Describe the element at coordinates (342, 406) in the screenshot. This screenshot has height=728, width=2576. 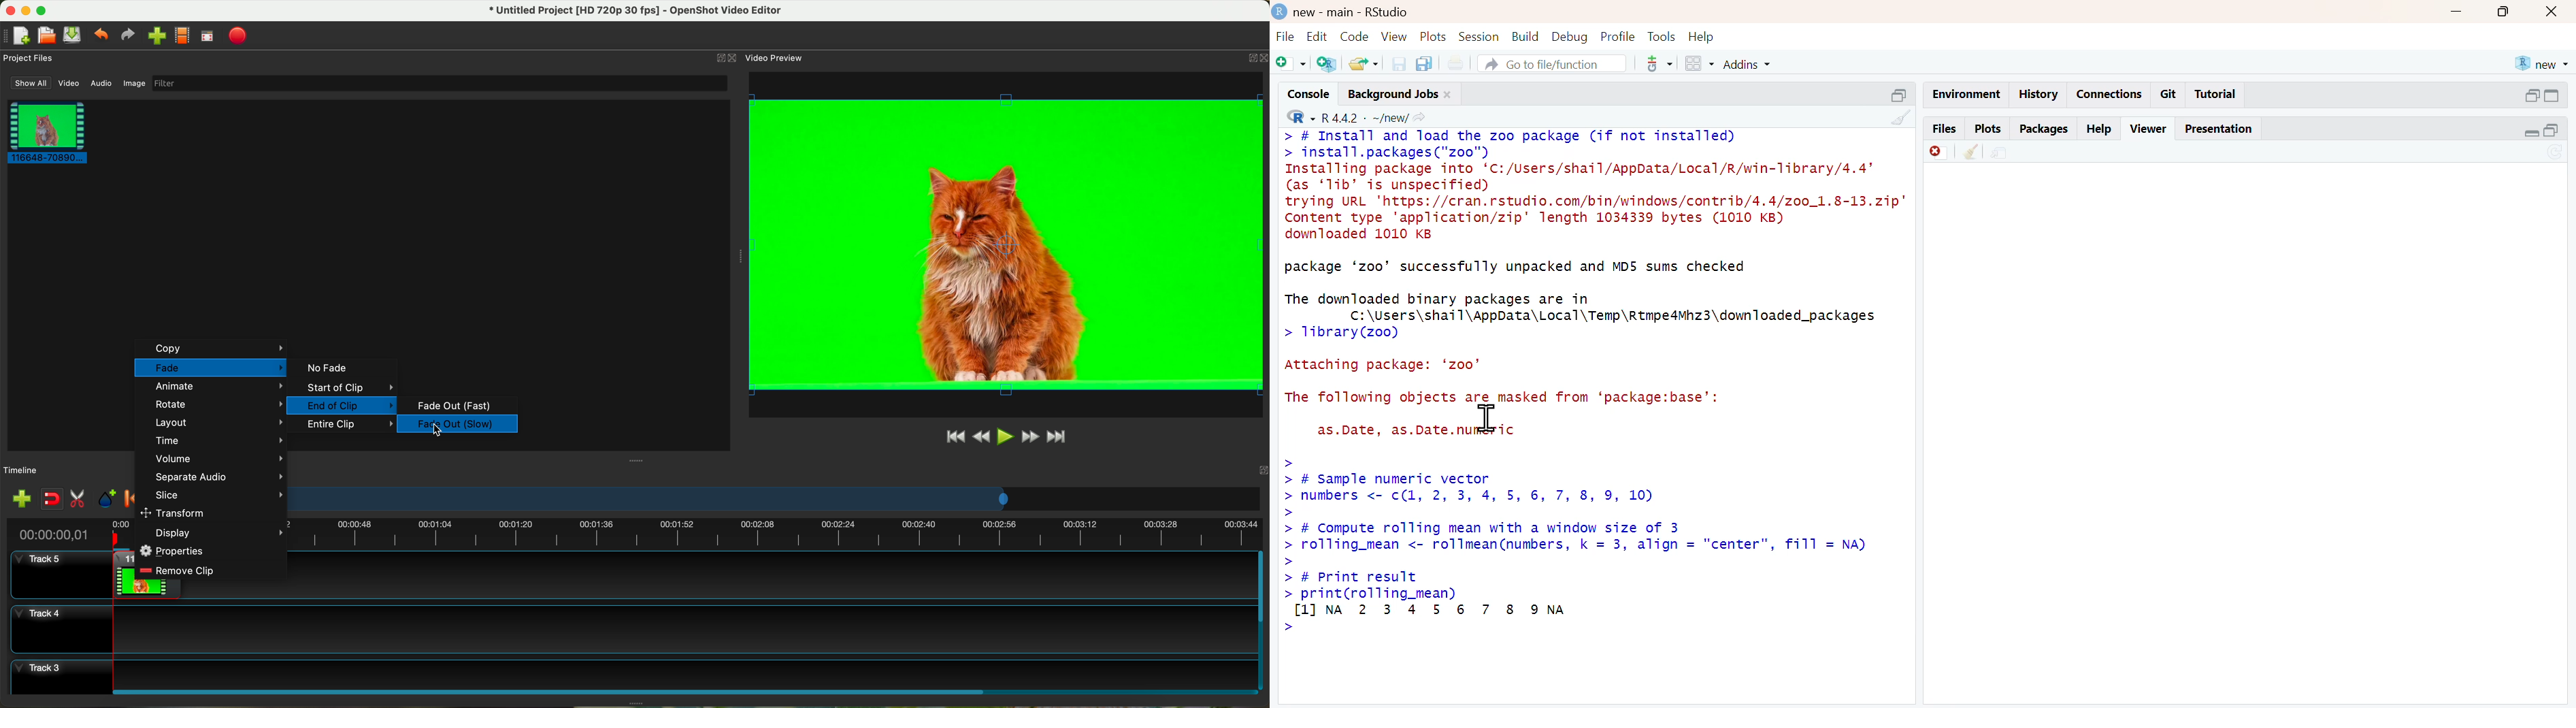
I see `click on end of clip` at that location.